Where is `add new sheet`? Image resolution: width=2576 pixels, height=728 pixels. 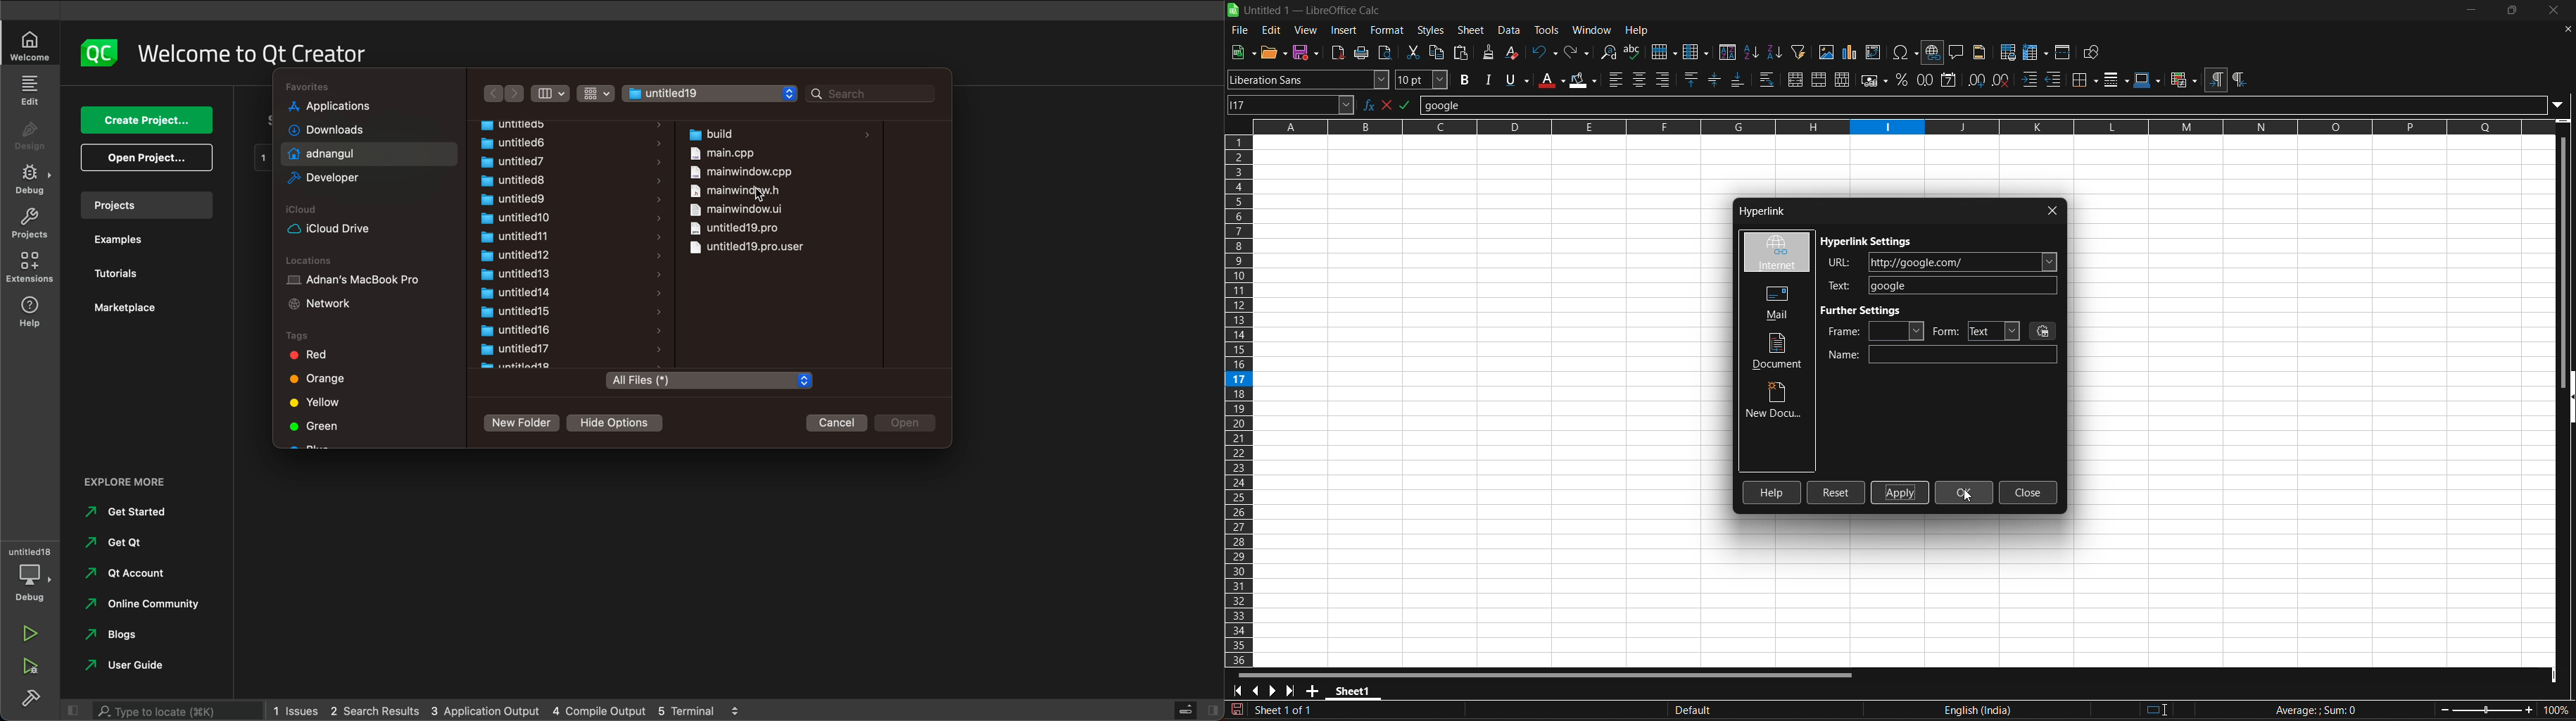
add new sheet is located at coordinates (1311, 691).